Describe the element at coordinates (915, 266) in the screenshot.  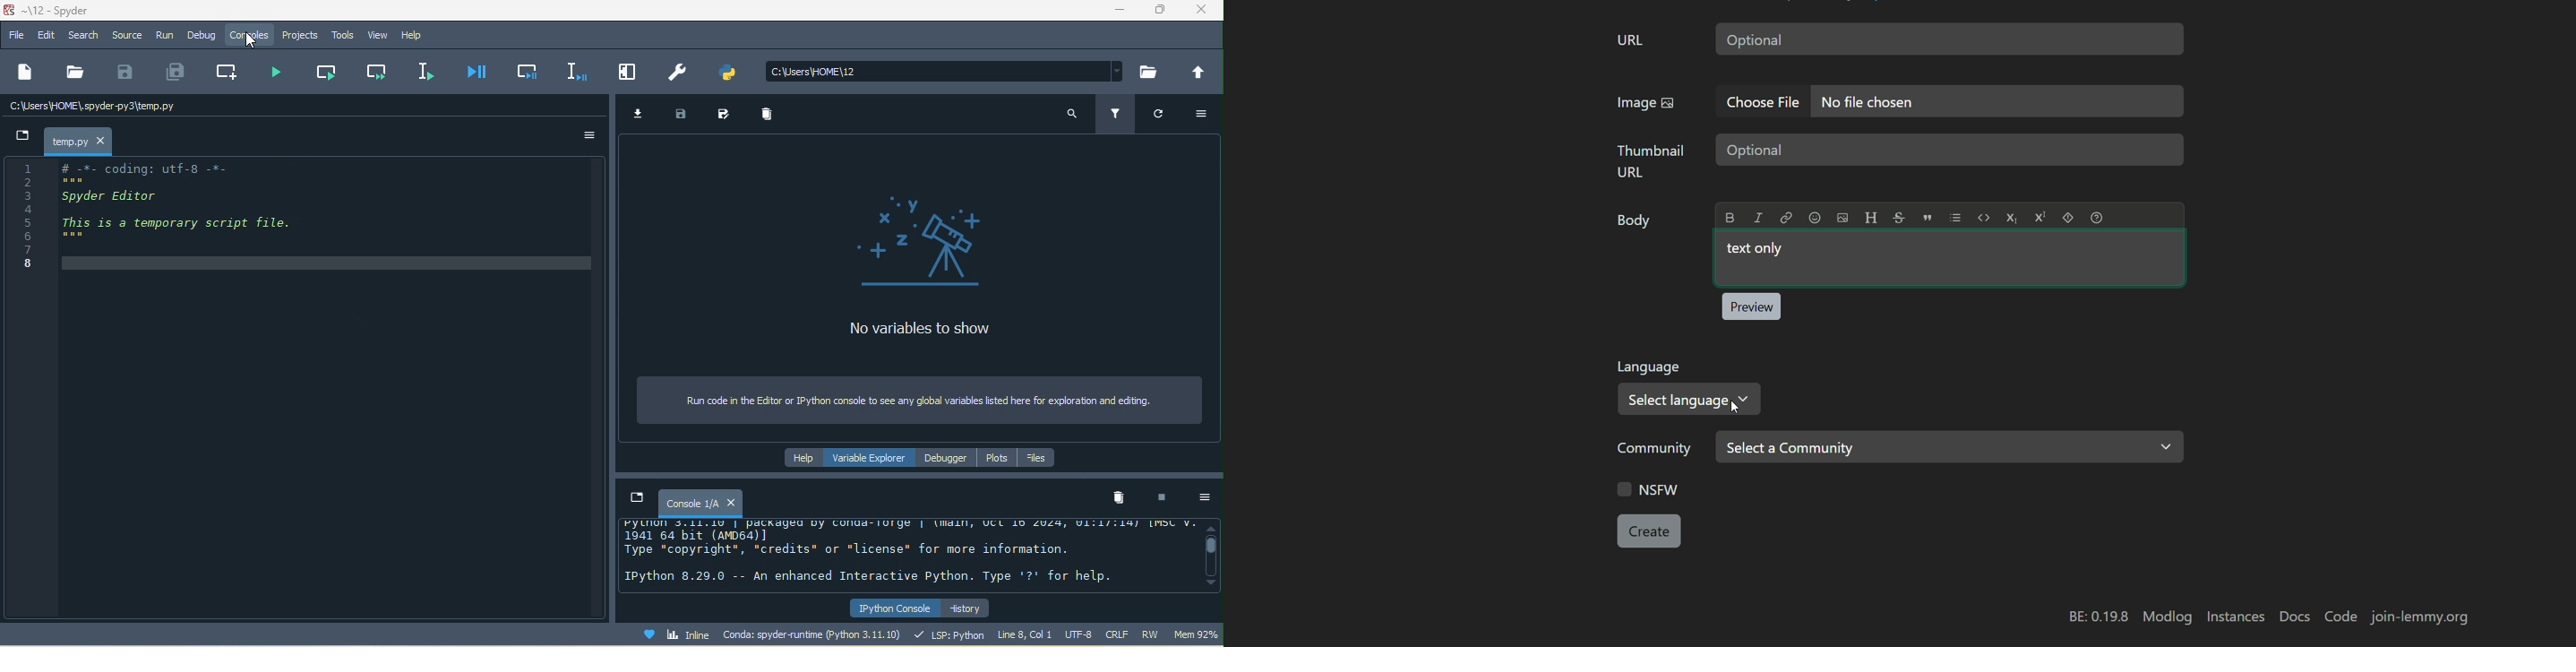
I see `no variables to show` at that location.